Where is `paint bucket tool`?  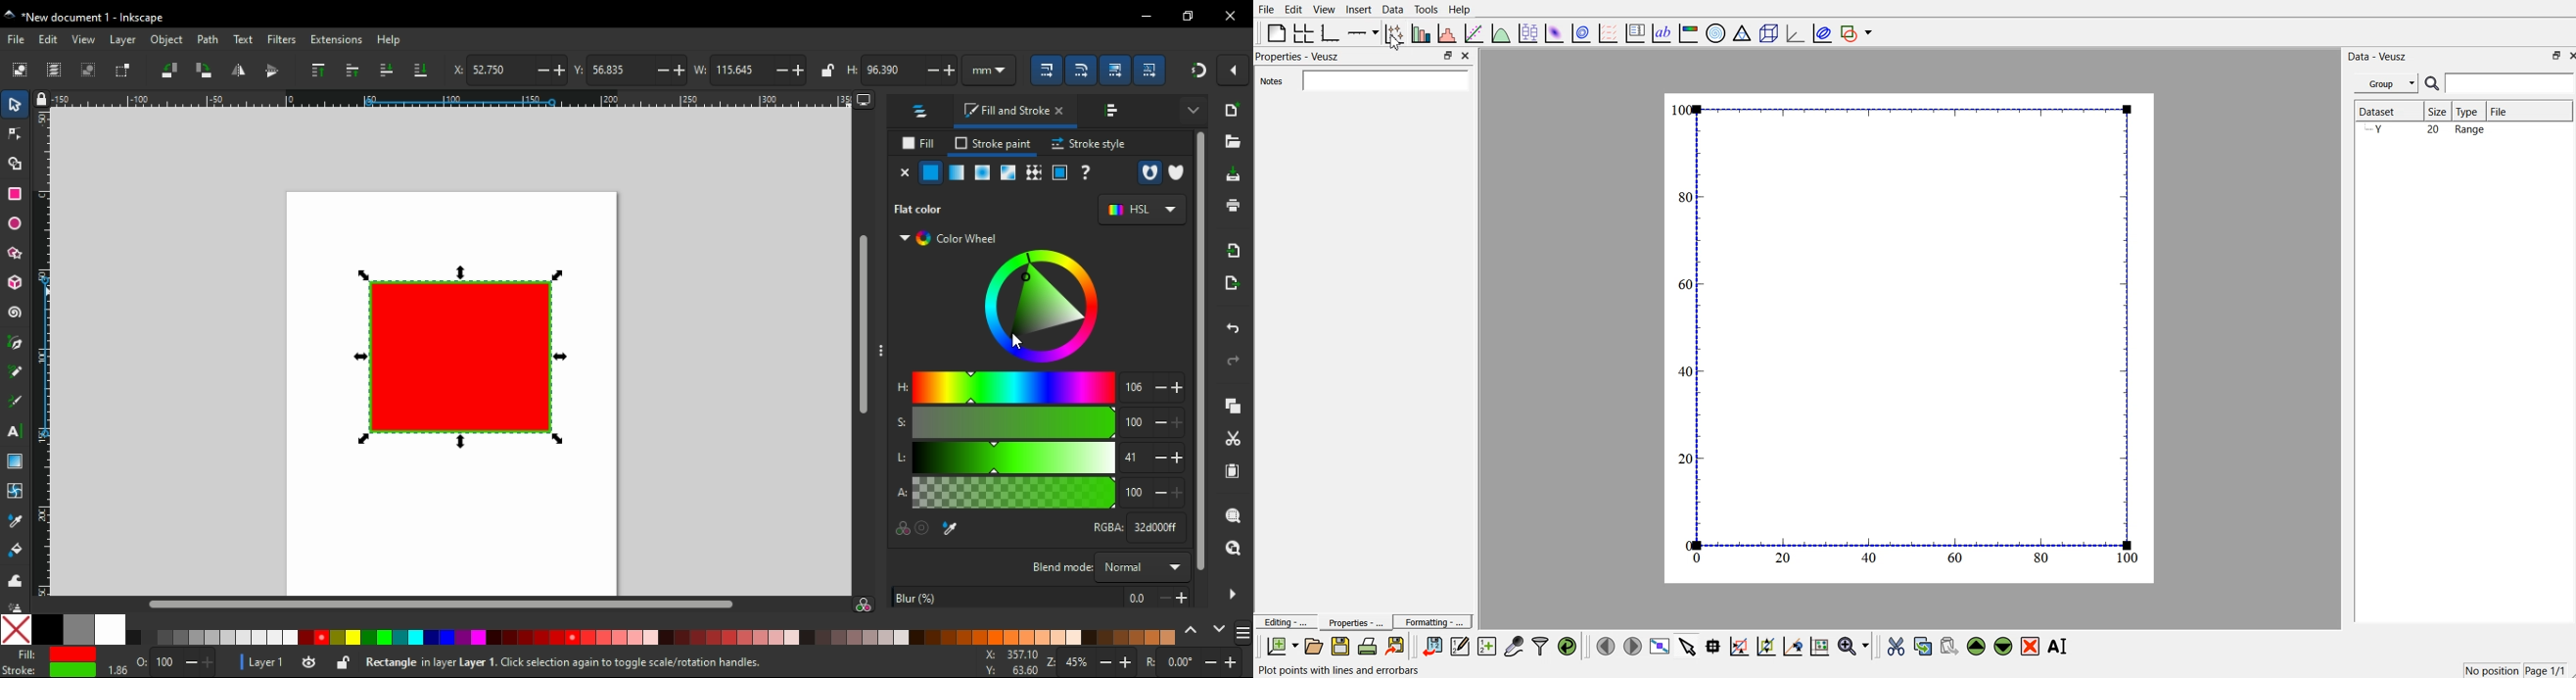 paint bucket tool is located at coordinates (15, 551).